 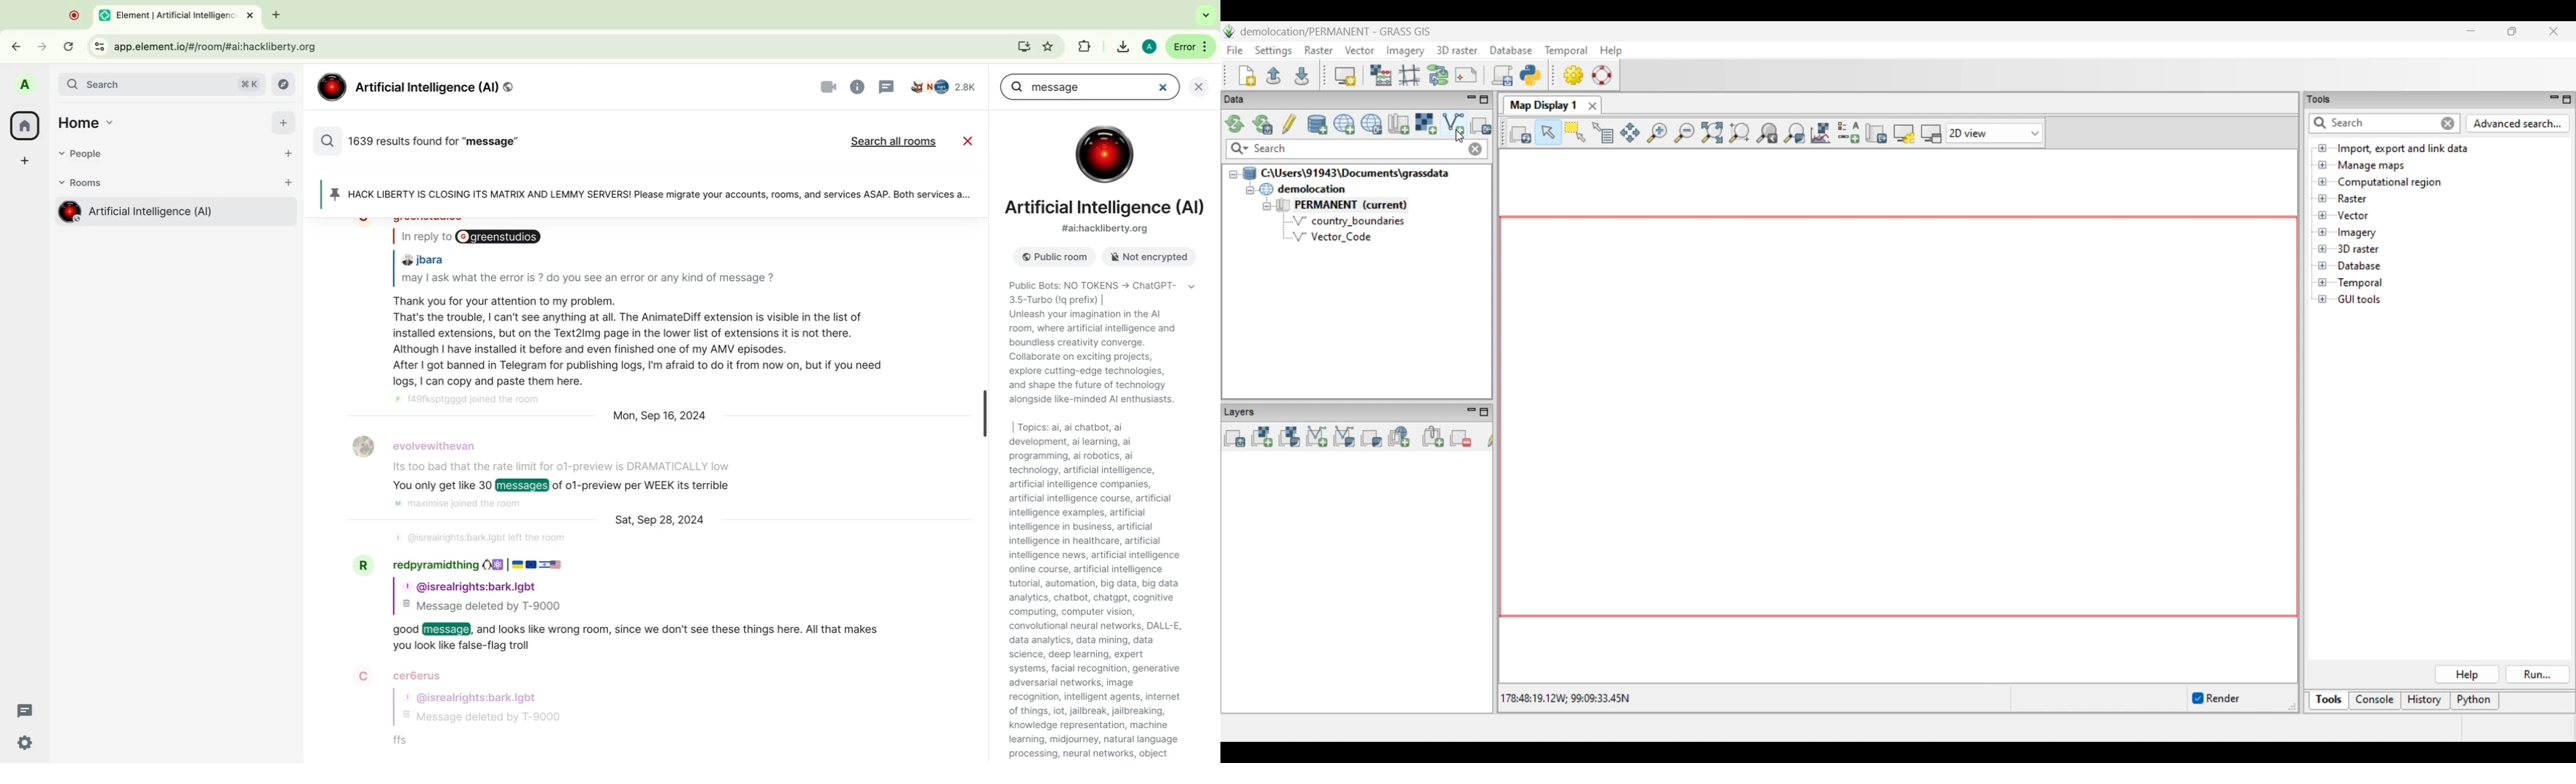 What do you see at coordinates (423, 140) in the screenshot?
I see `results` at bounding box center [423, 140].